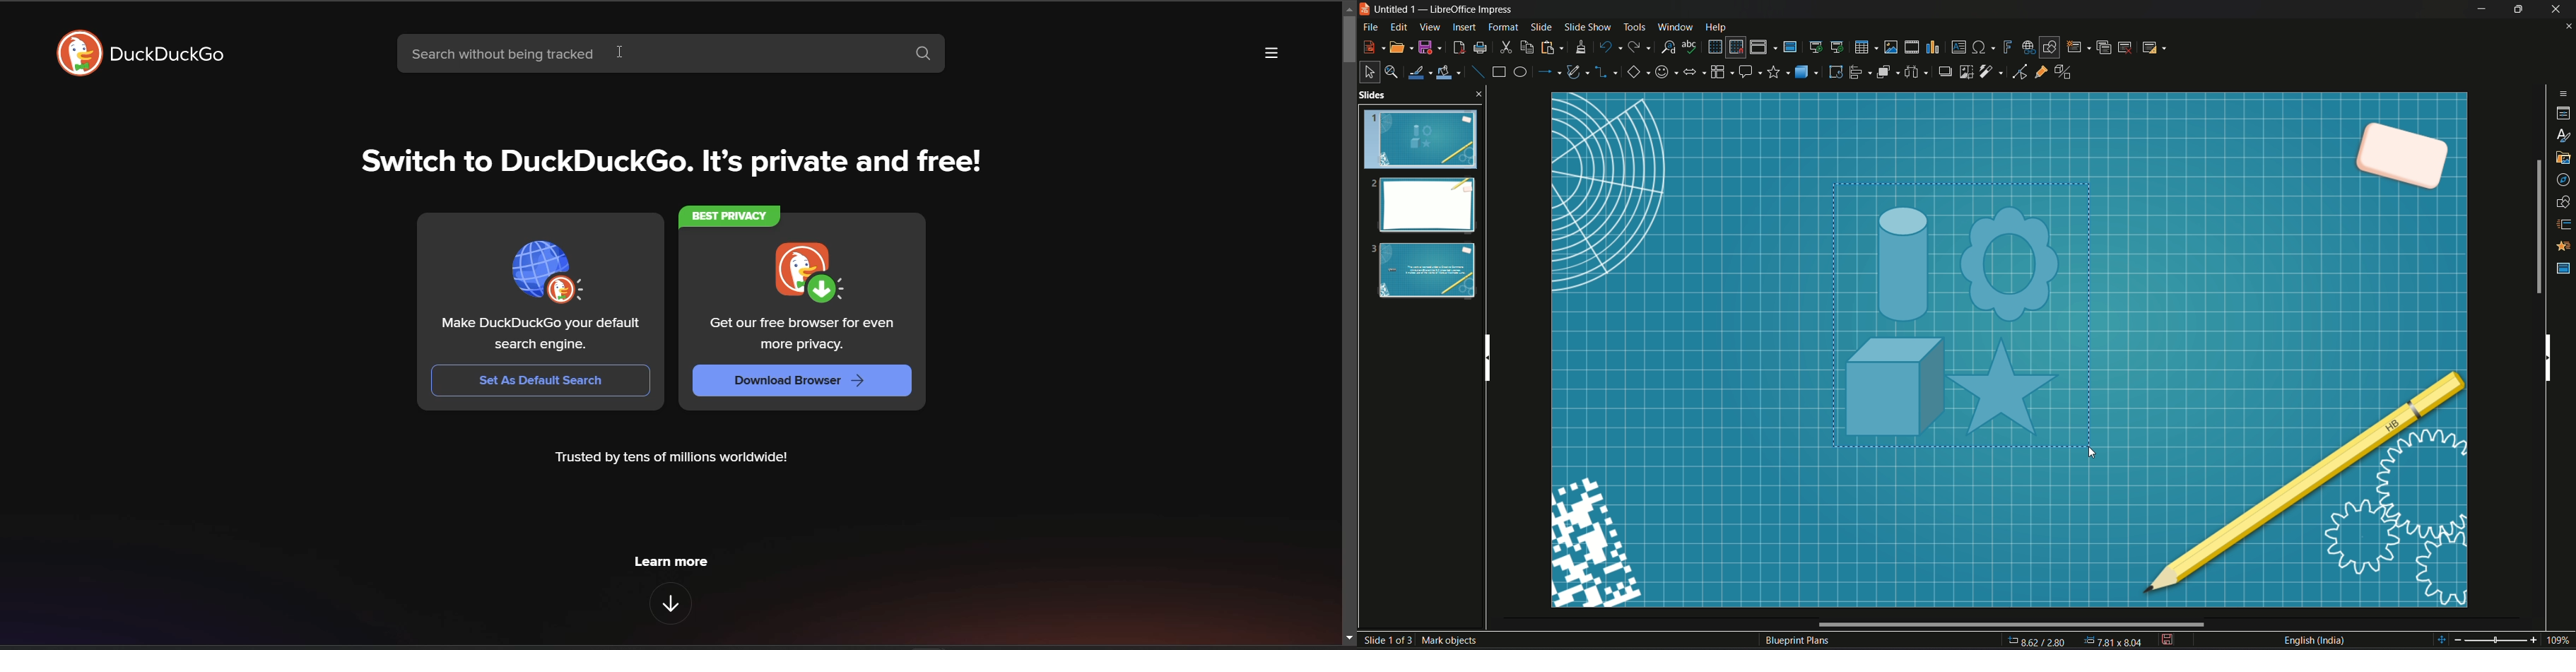 The image size is (2576, 672). What do you see at coordinates (1370, 29) in the screenshot?
I see `File` at bounding box center [1370, 29].